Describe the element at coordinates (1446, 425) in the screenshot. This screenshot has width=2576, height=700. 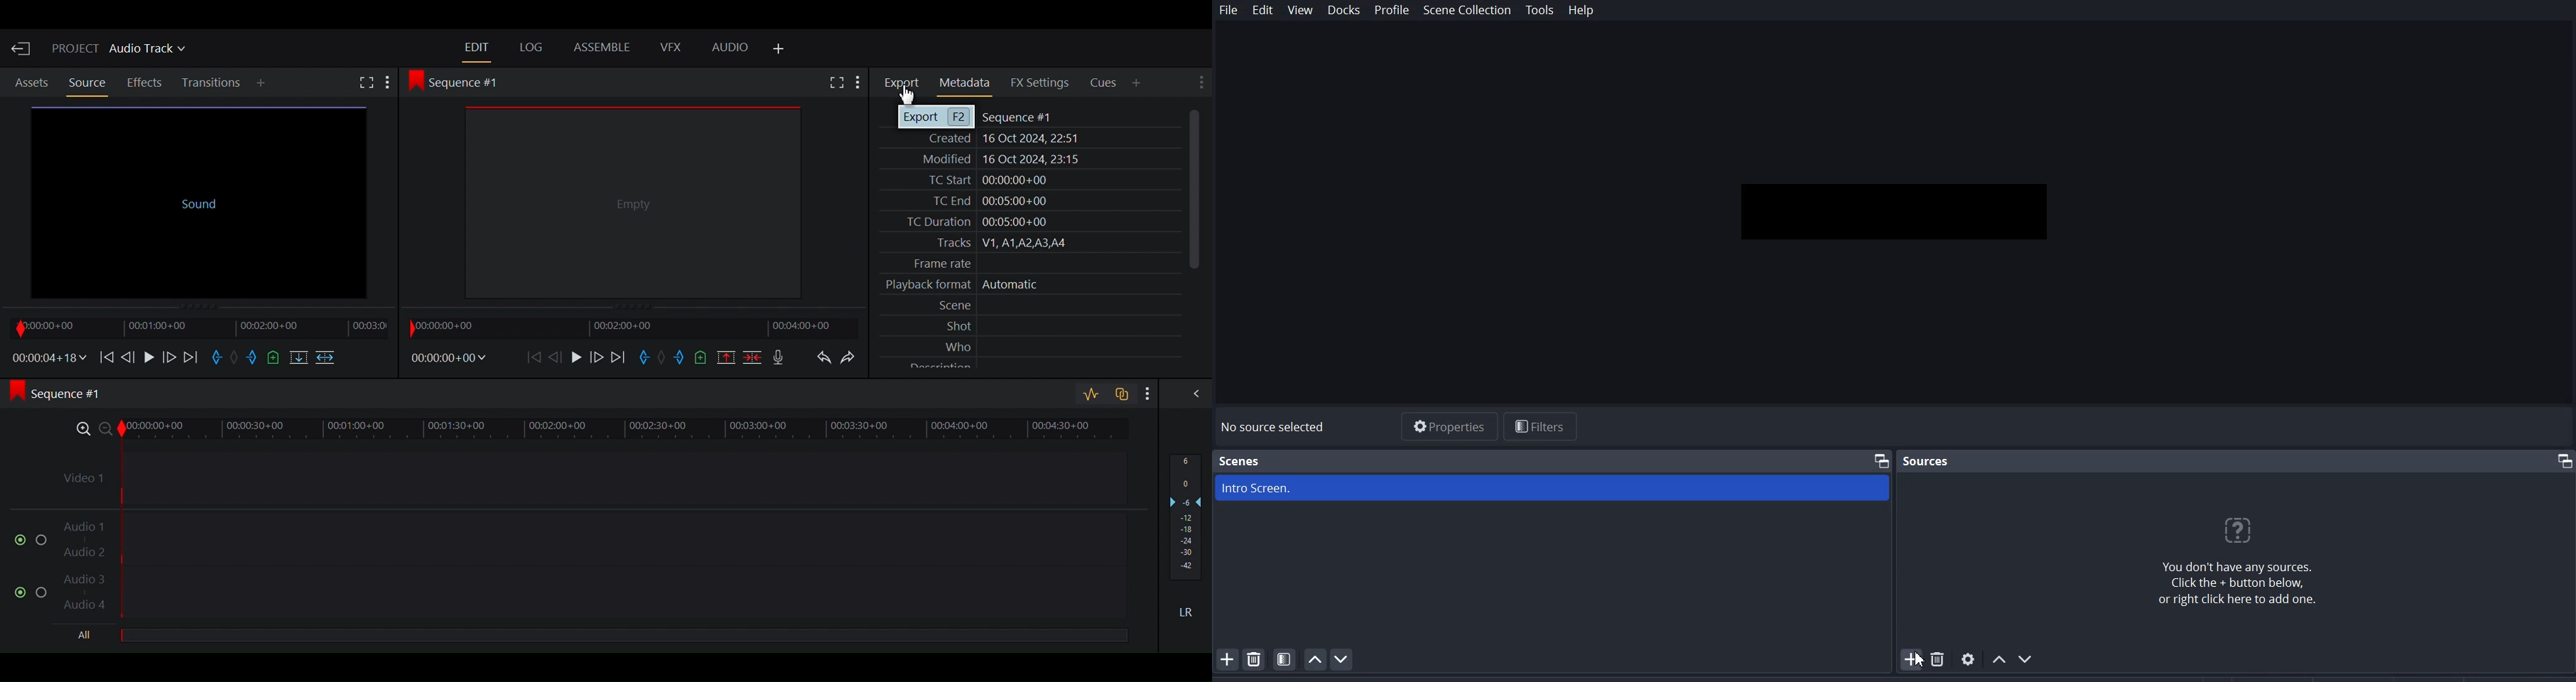
I see `Properties` at that location.